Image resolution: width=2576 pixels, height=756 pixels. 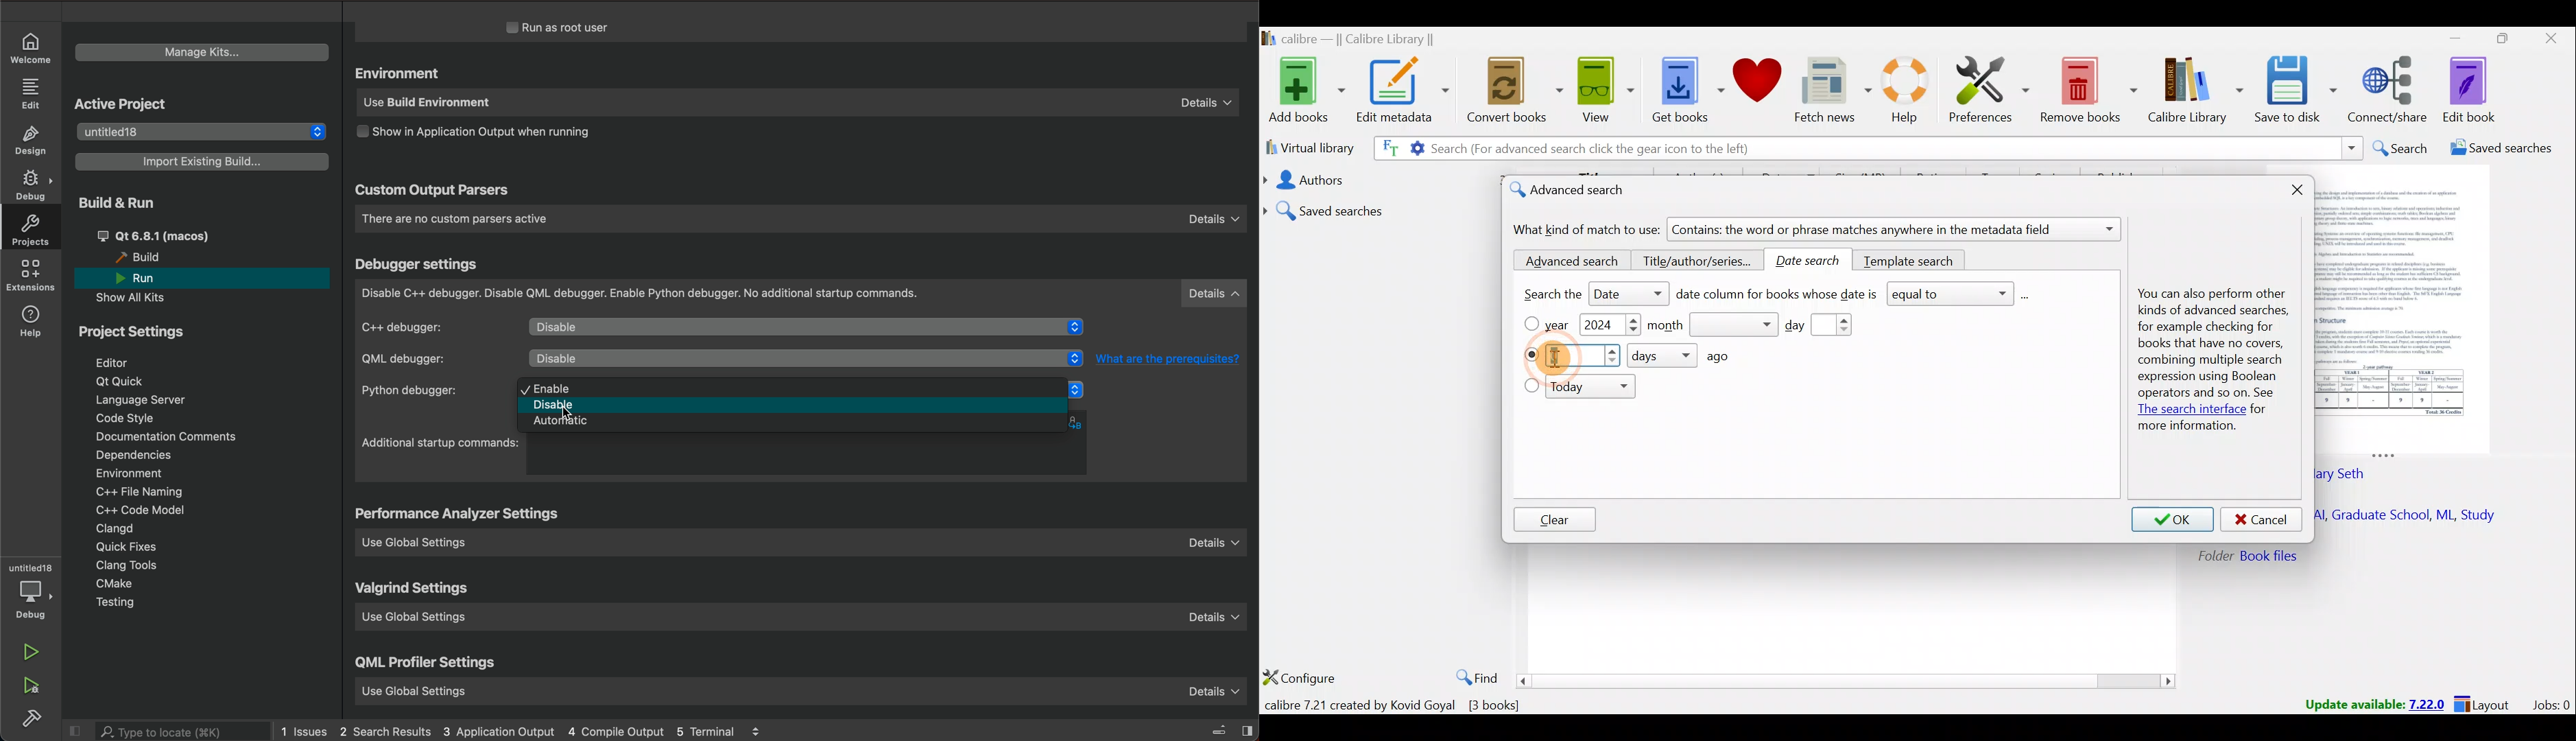 What do you see at coordinates (1304, 88) in the screenshot?
I see `Add books` at bounding box center [1304, 88].